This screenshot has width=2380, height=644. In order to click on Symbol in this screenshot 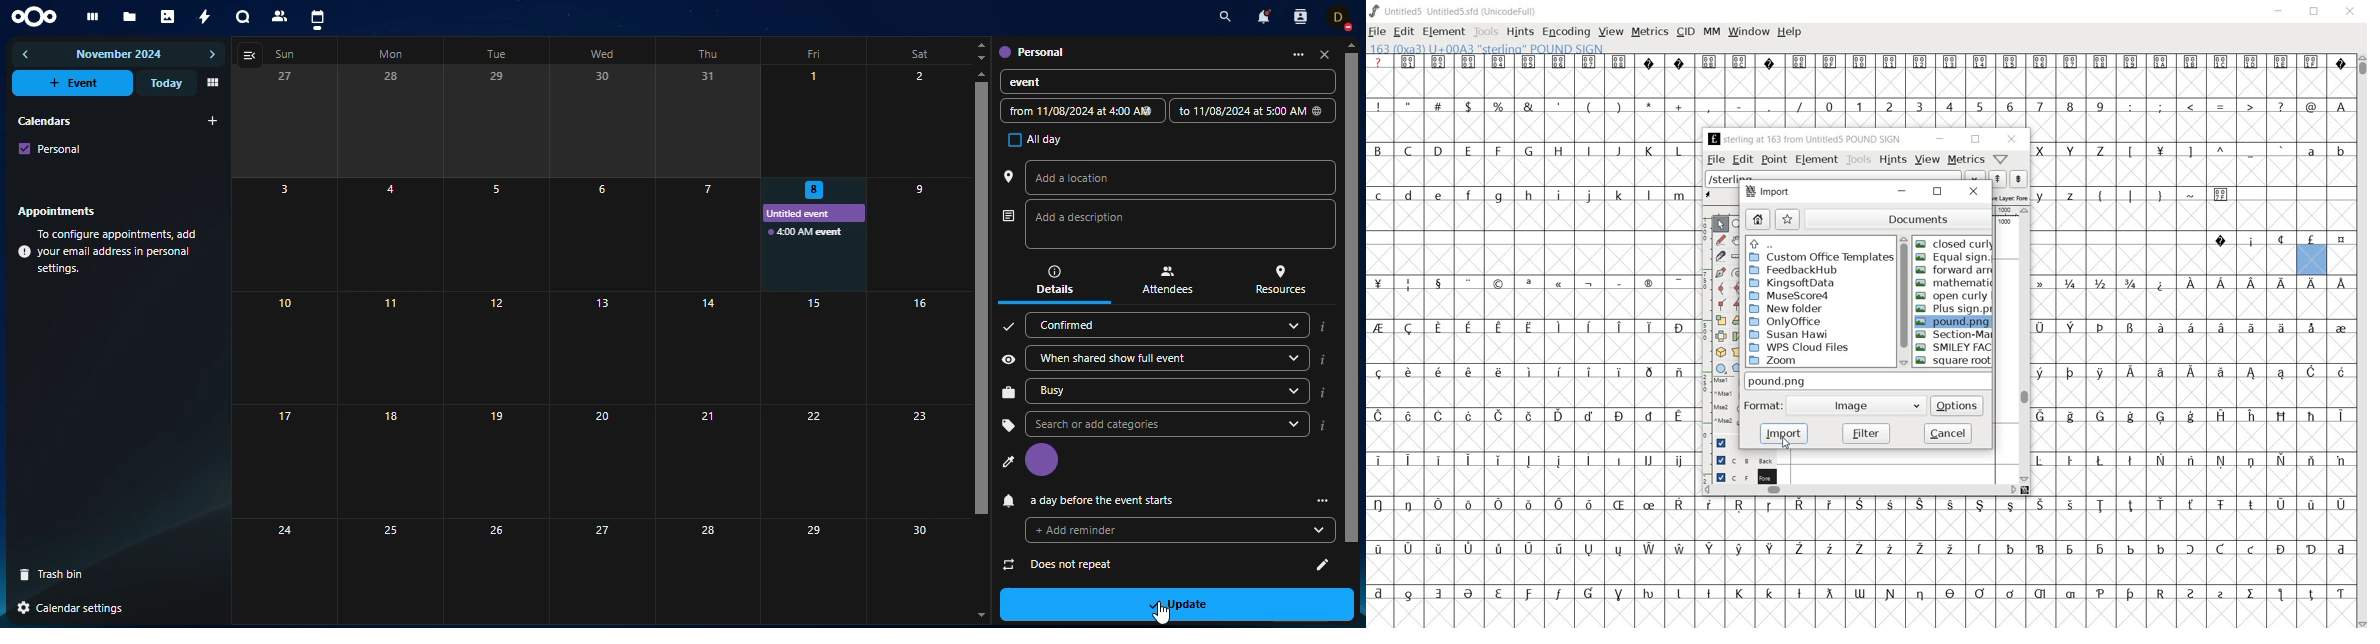, I will do `click(1499, 329)`.